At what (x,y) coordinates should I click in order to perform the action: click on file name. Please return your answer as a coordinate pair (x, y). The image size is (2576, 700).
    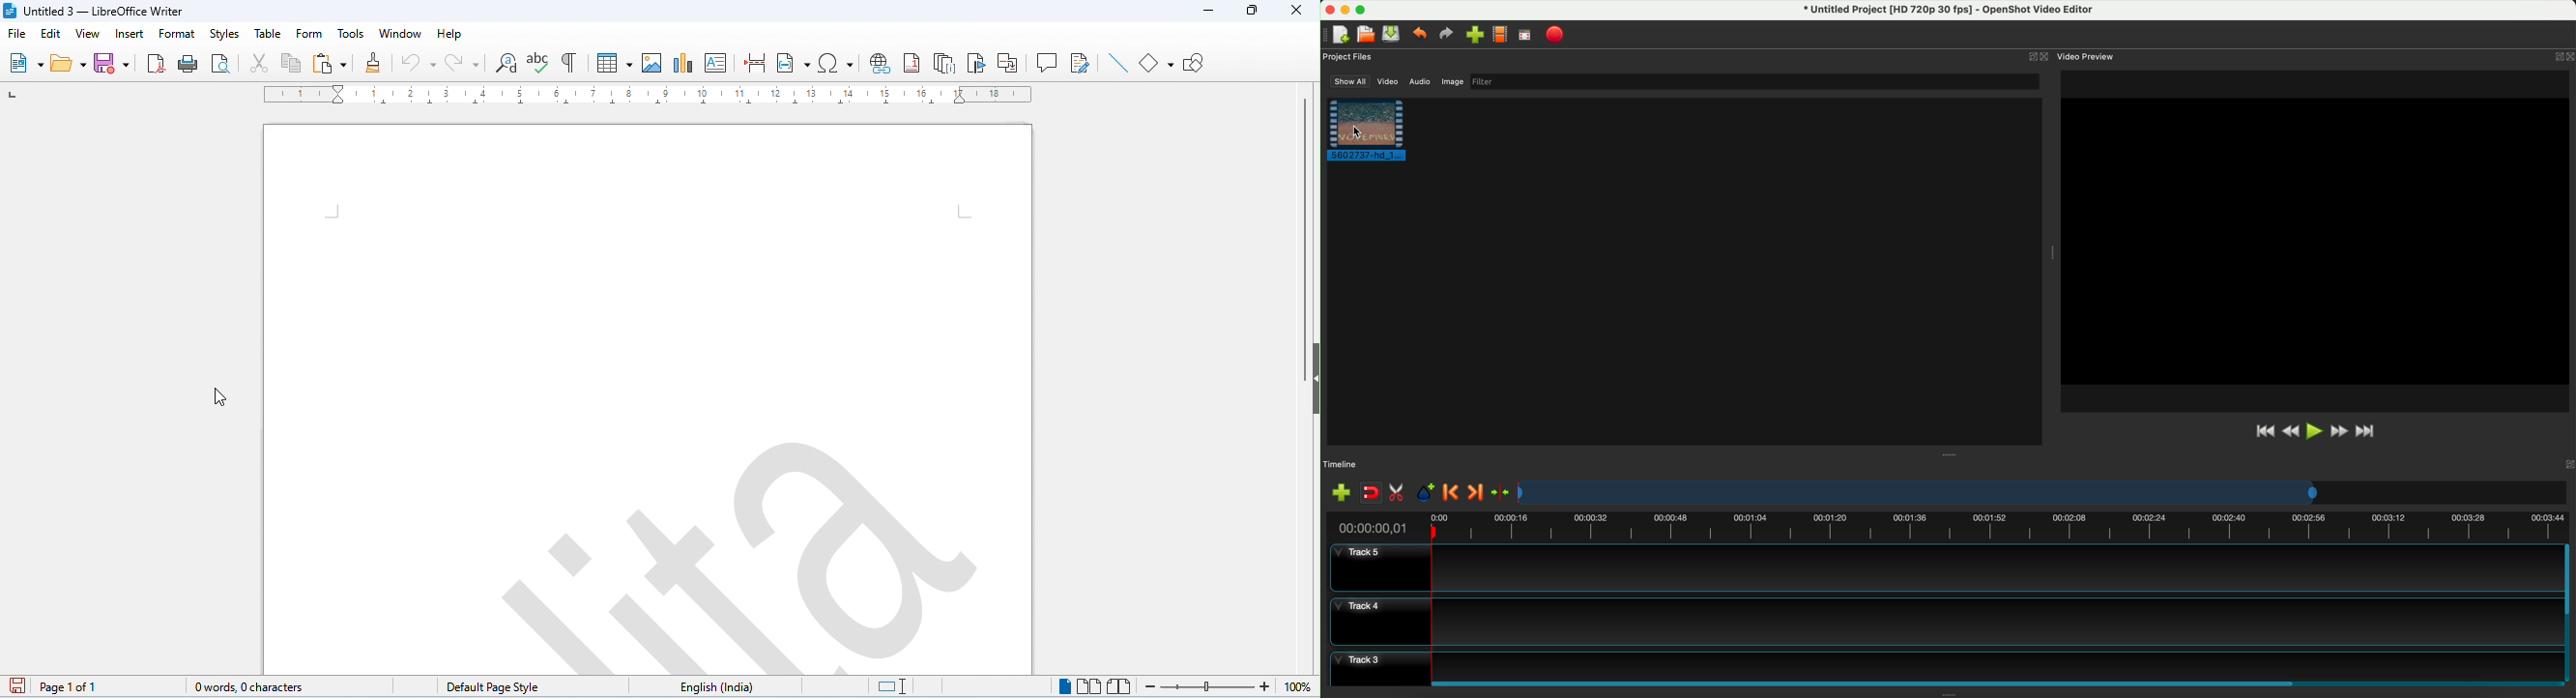
    Looking at the image, I should click on (1953, 12).